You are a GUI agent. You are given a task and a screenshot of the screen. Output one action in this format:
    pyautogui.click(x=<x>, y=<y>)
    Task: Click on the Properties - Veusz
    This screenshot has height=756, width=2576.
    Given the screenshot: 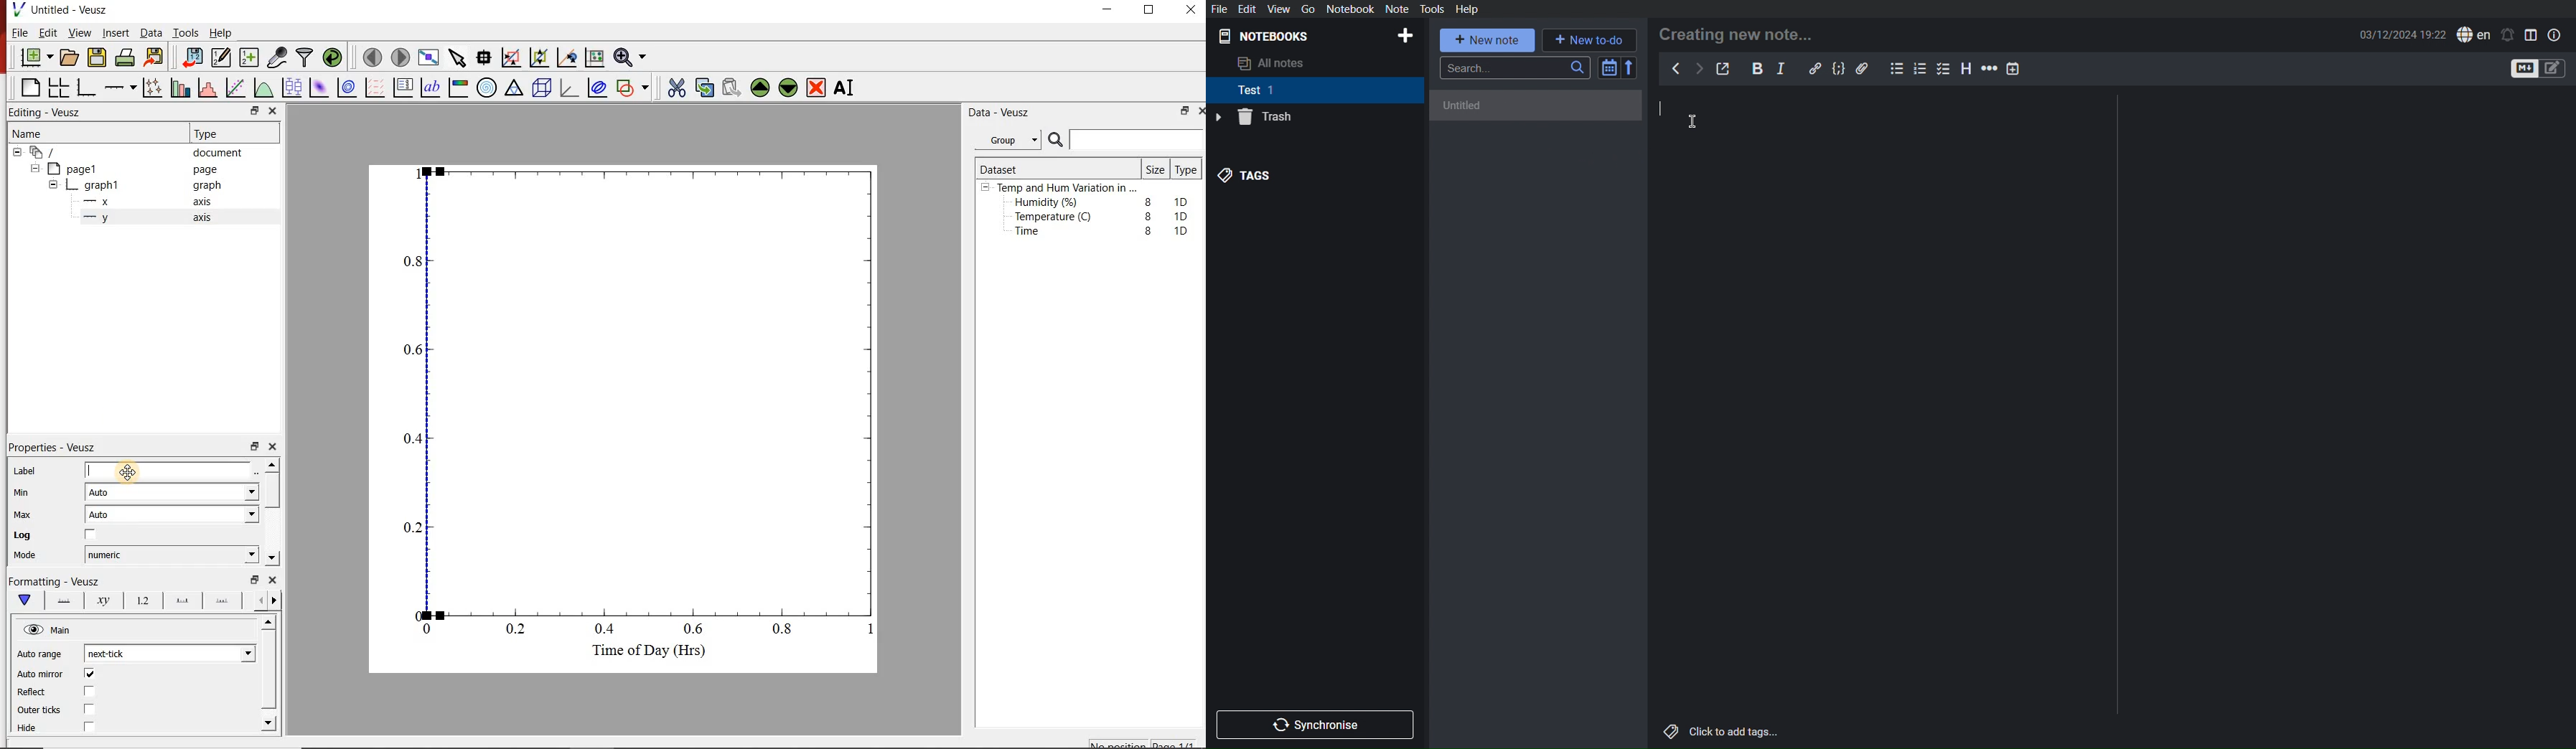 What is the action you would take?
    pyautogui.click(x=60, y=445)
    